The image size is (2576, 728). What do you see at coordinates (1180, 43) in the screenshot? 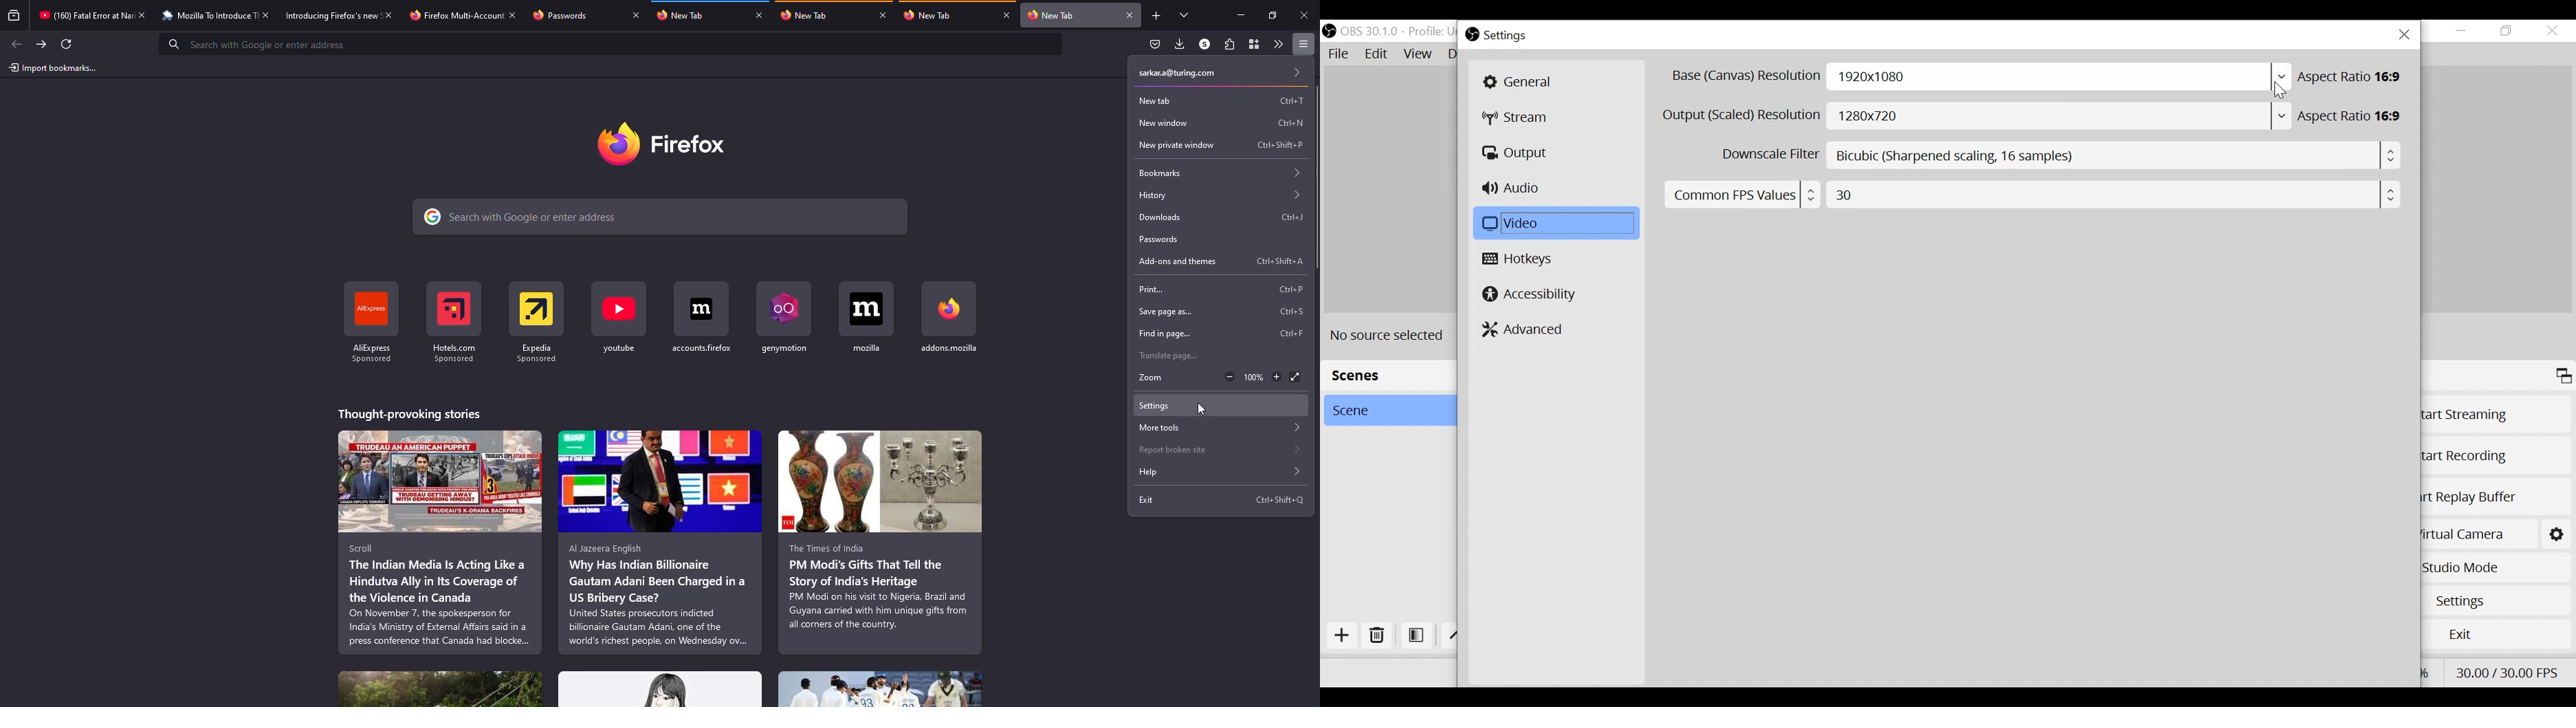
I see `downloads` at bounding box center [1180, 43].